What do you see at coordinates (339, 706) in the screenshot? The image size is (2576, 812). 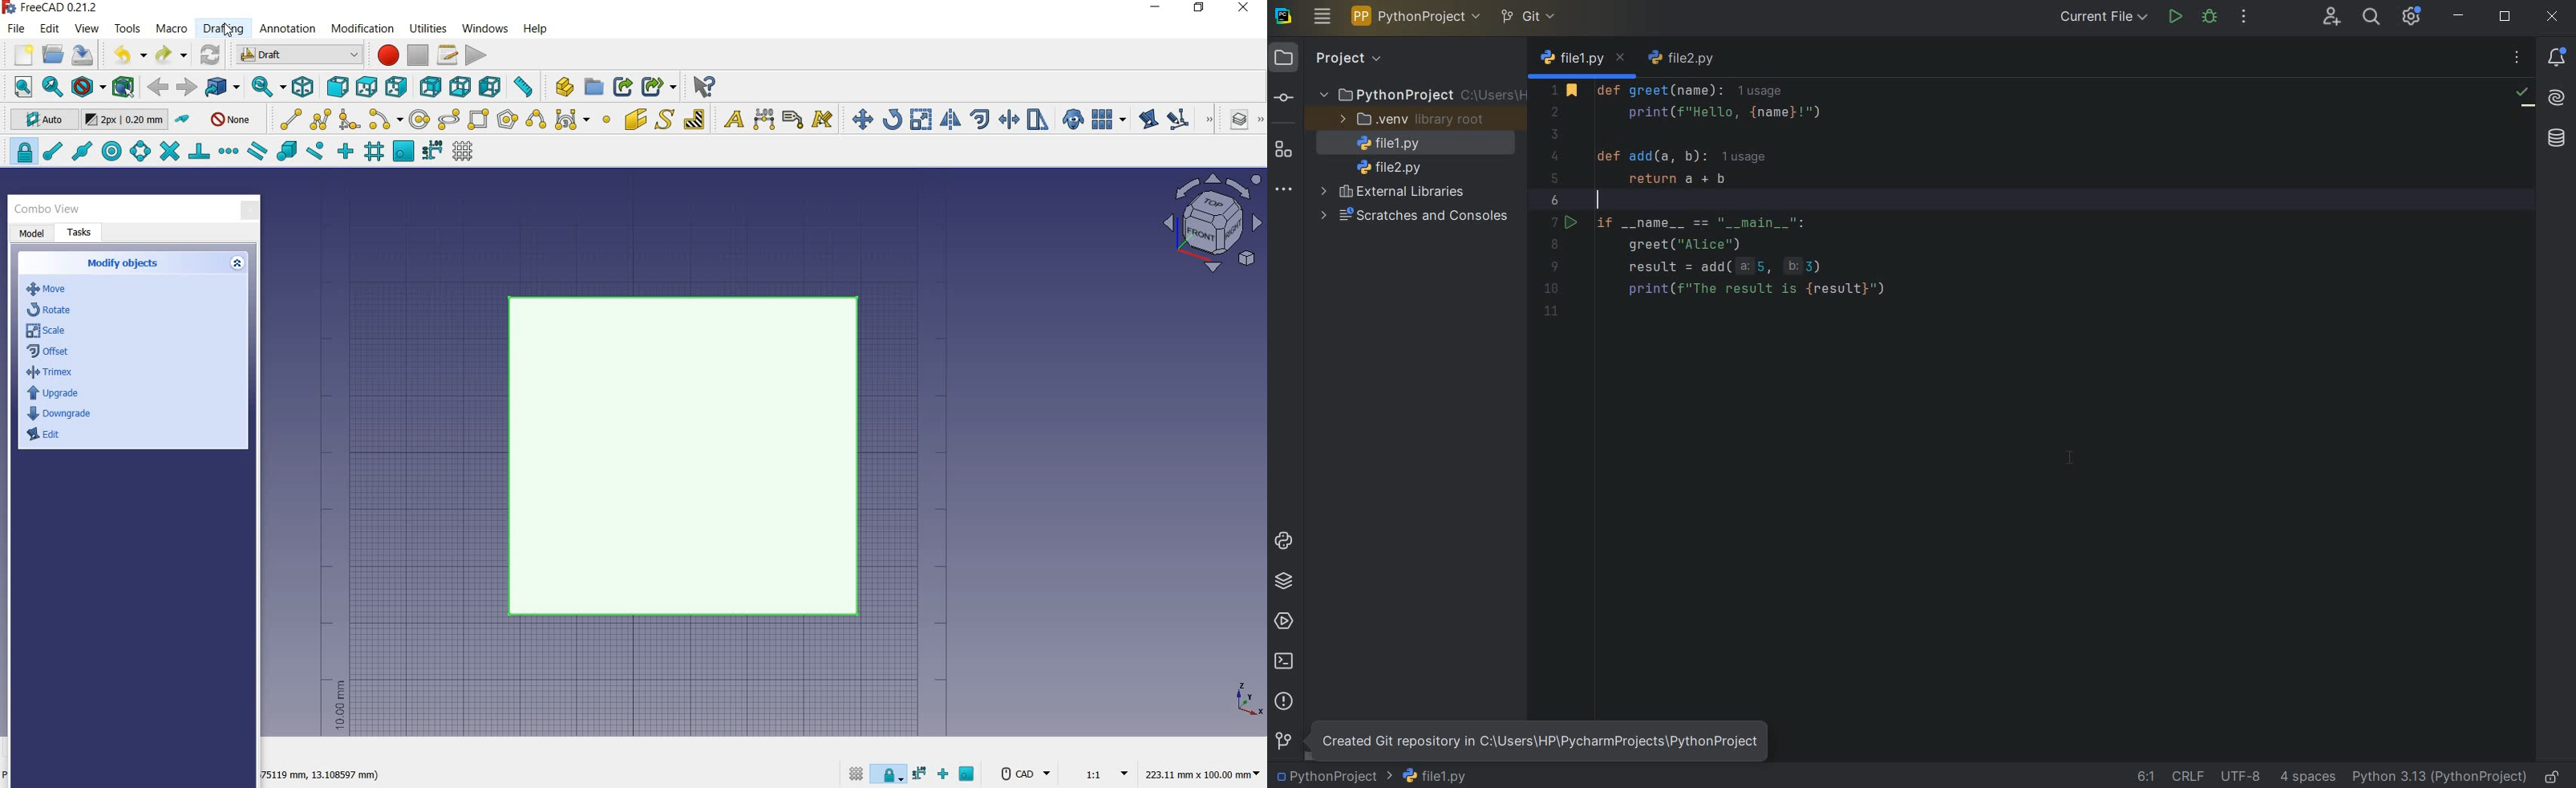 I see `10mm` at bounding box center [339, 706].